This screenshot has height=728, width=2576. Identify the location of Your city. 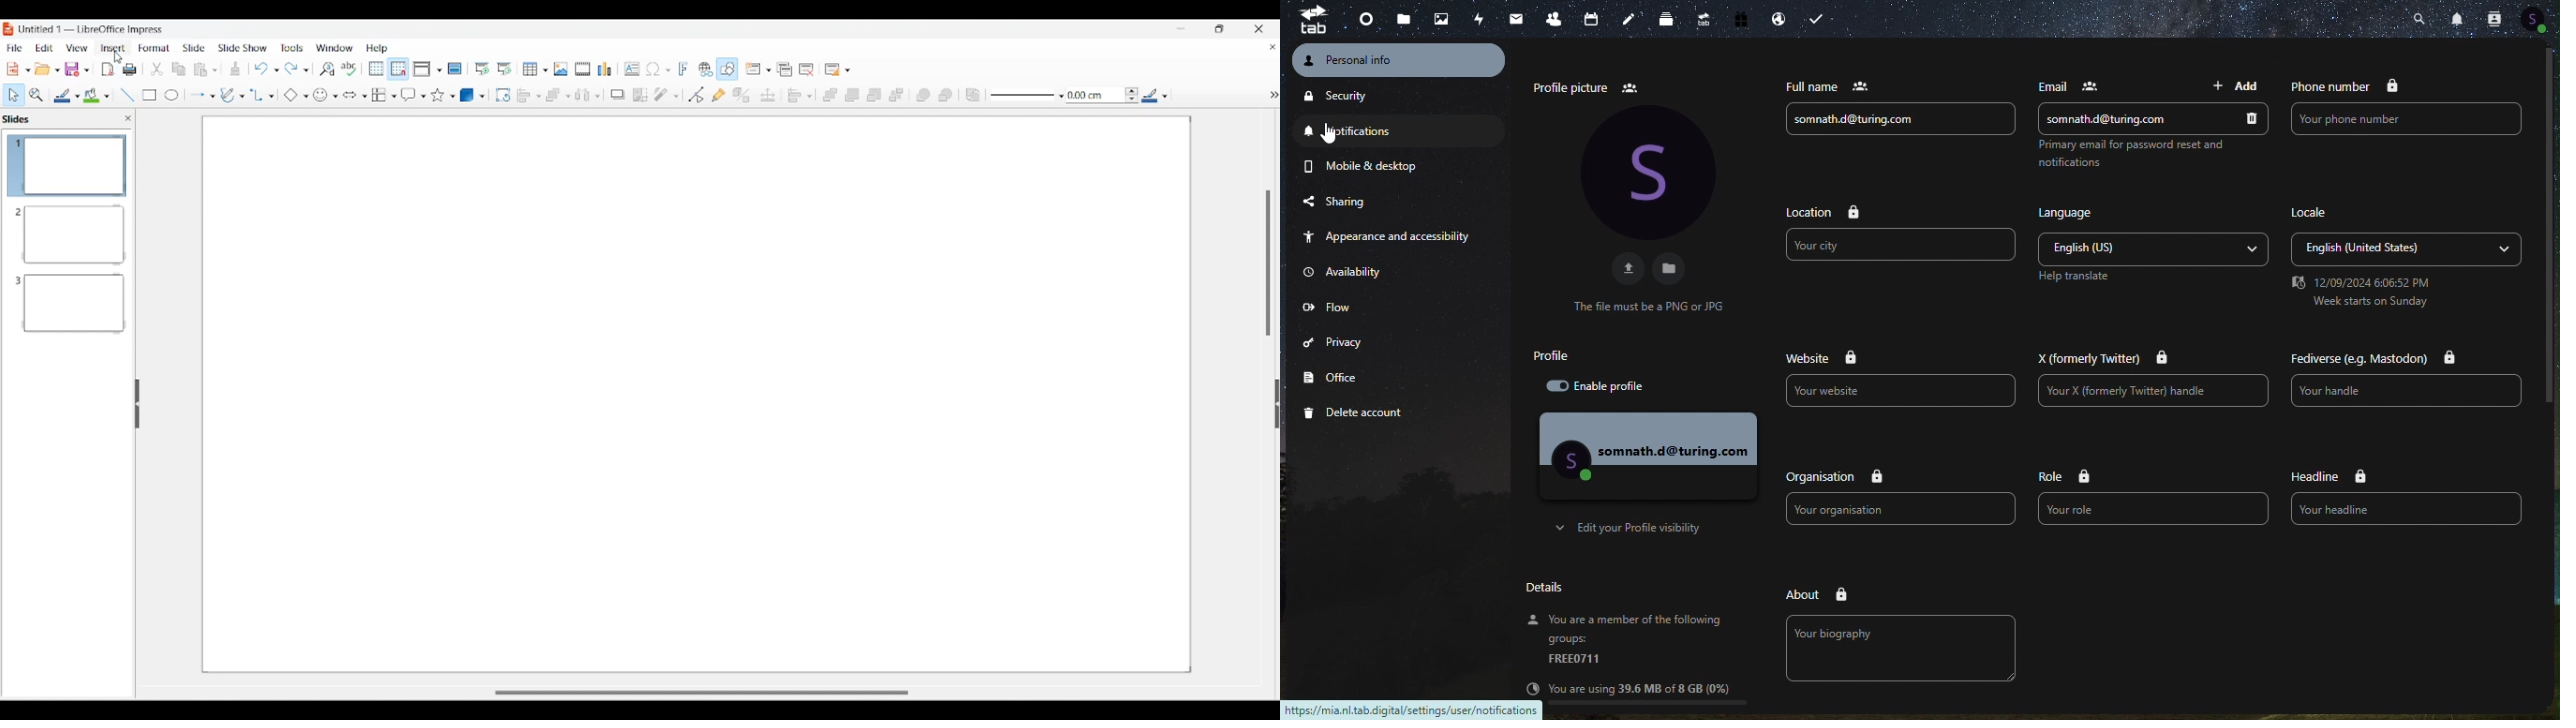
(1899, 247).